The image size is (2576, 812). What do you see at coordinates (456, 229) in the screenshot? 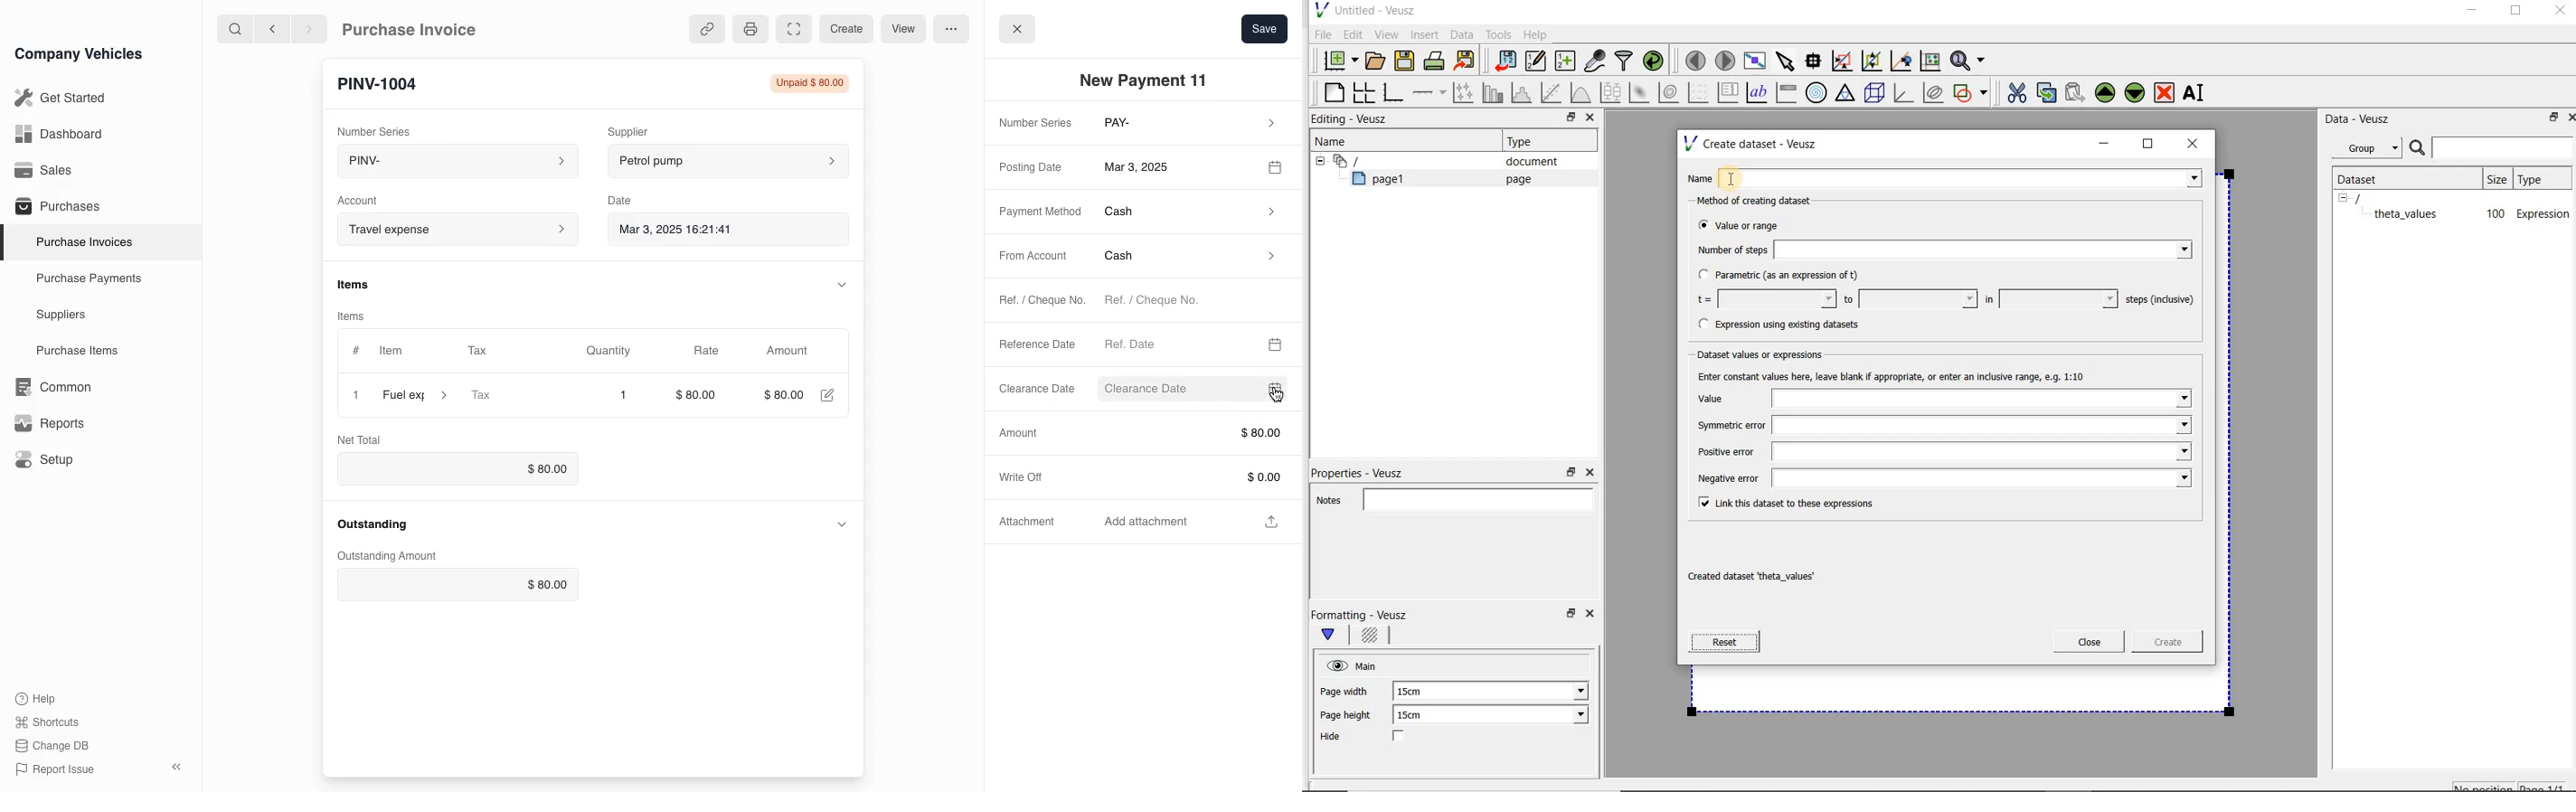
I see `Account` at bounding box center [456, 229].